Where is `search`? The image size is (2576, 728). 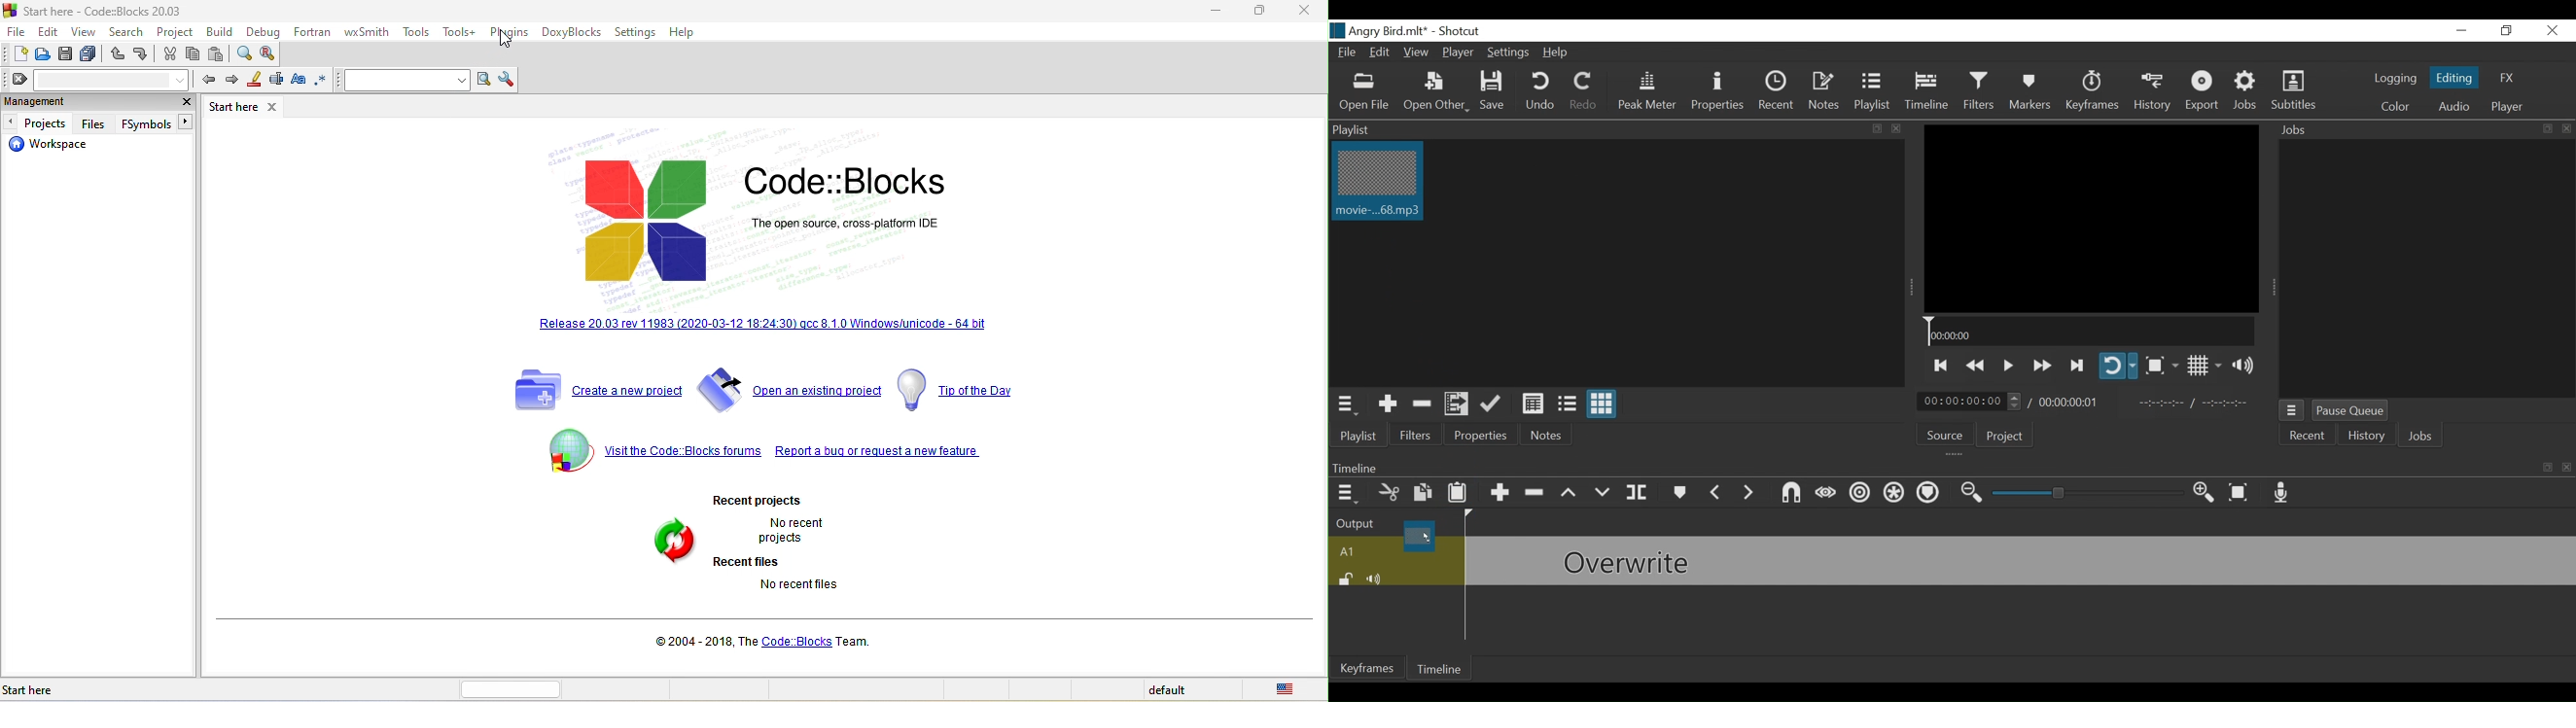 search is located at coordinates (124, 31).